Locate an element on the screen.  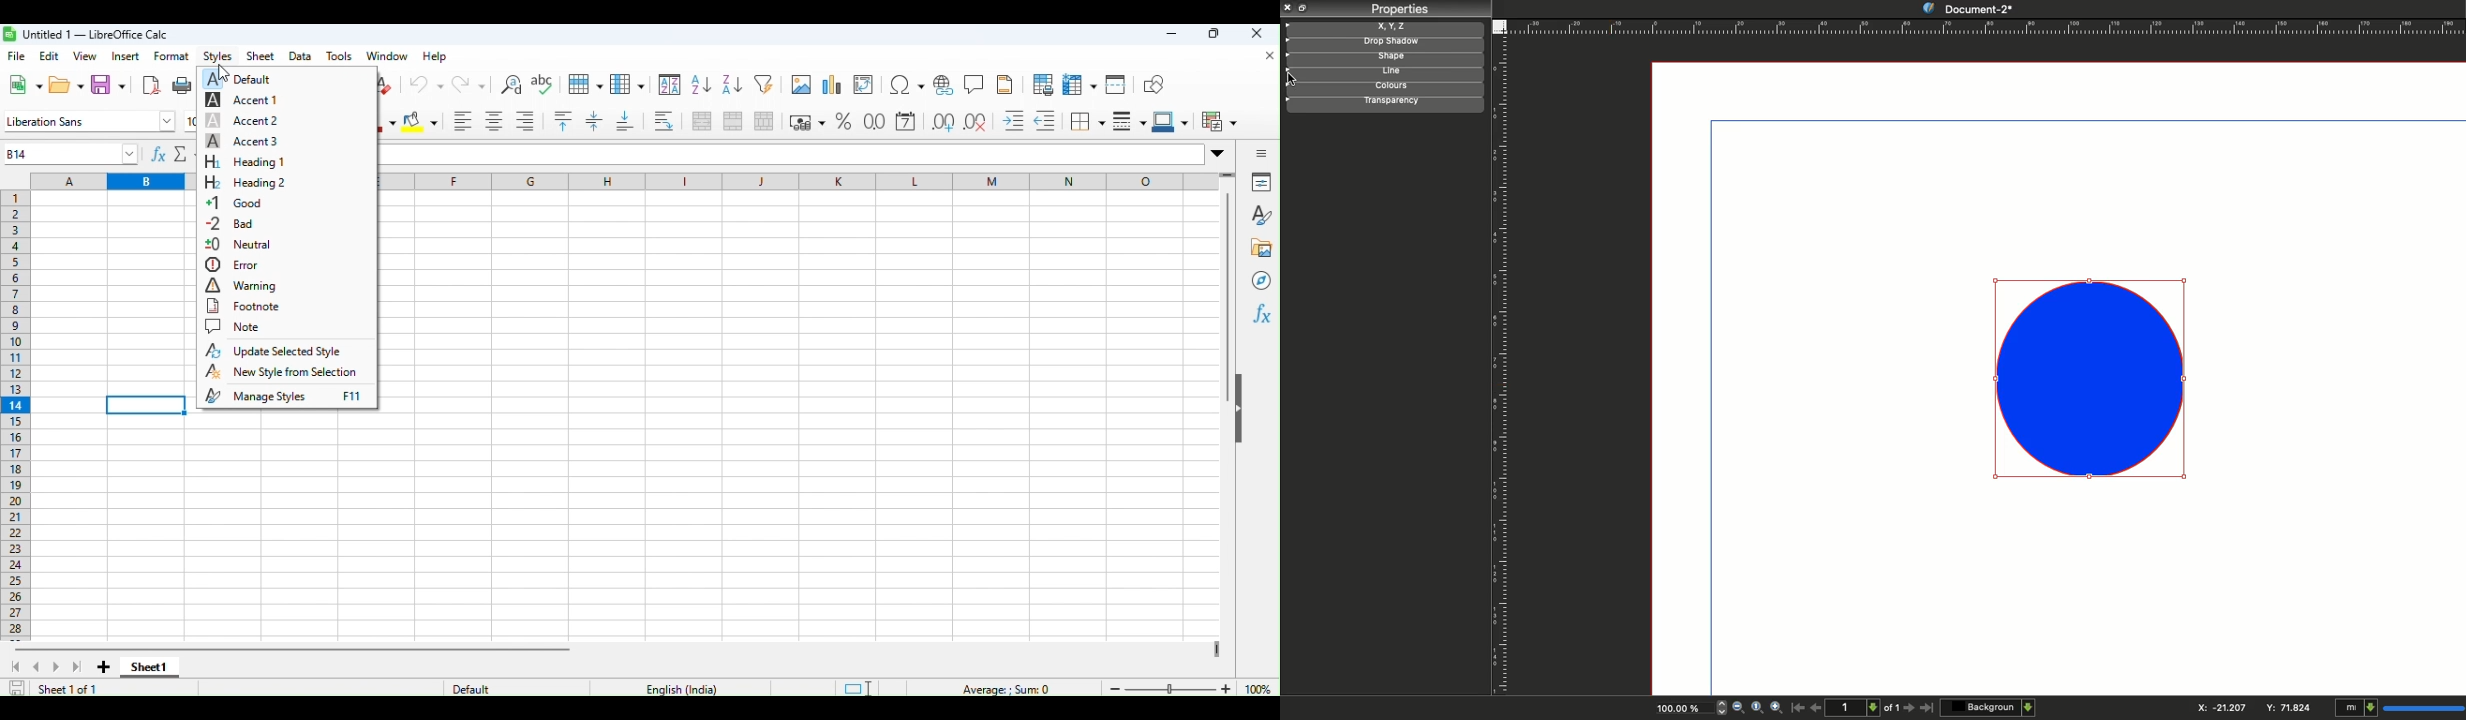
Format as date is located at coordinates (908, 120).